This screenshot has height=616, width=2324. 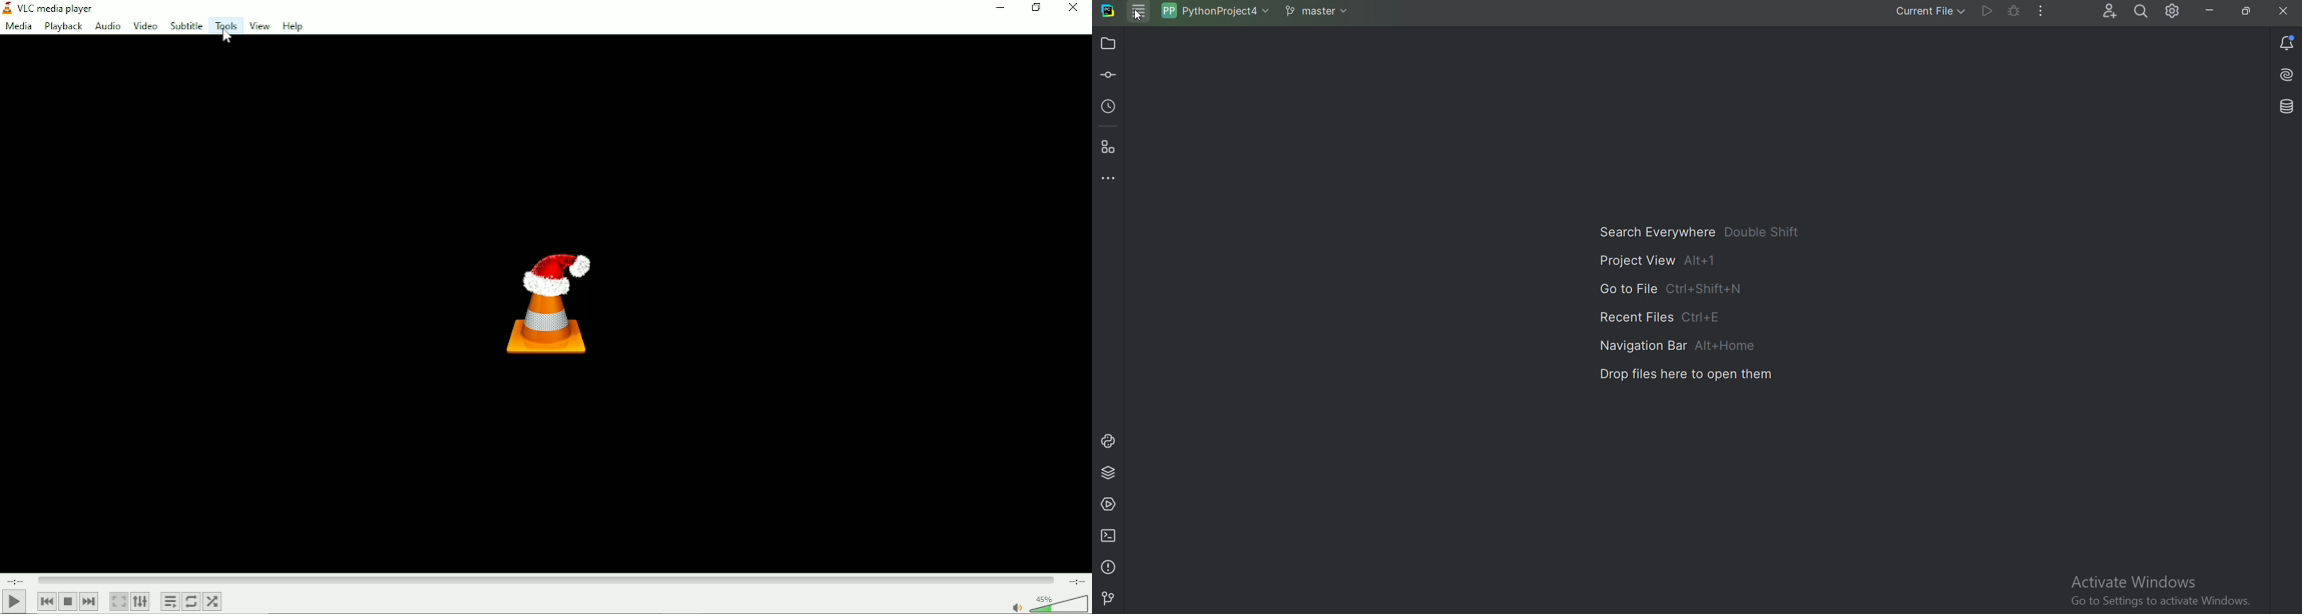 I want to click on Total duration, so click(x=1076, y=581).